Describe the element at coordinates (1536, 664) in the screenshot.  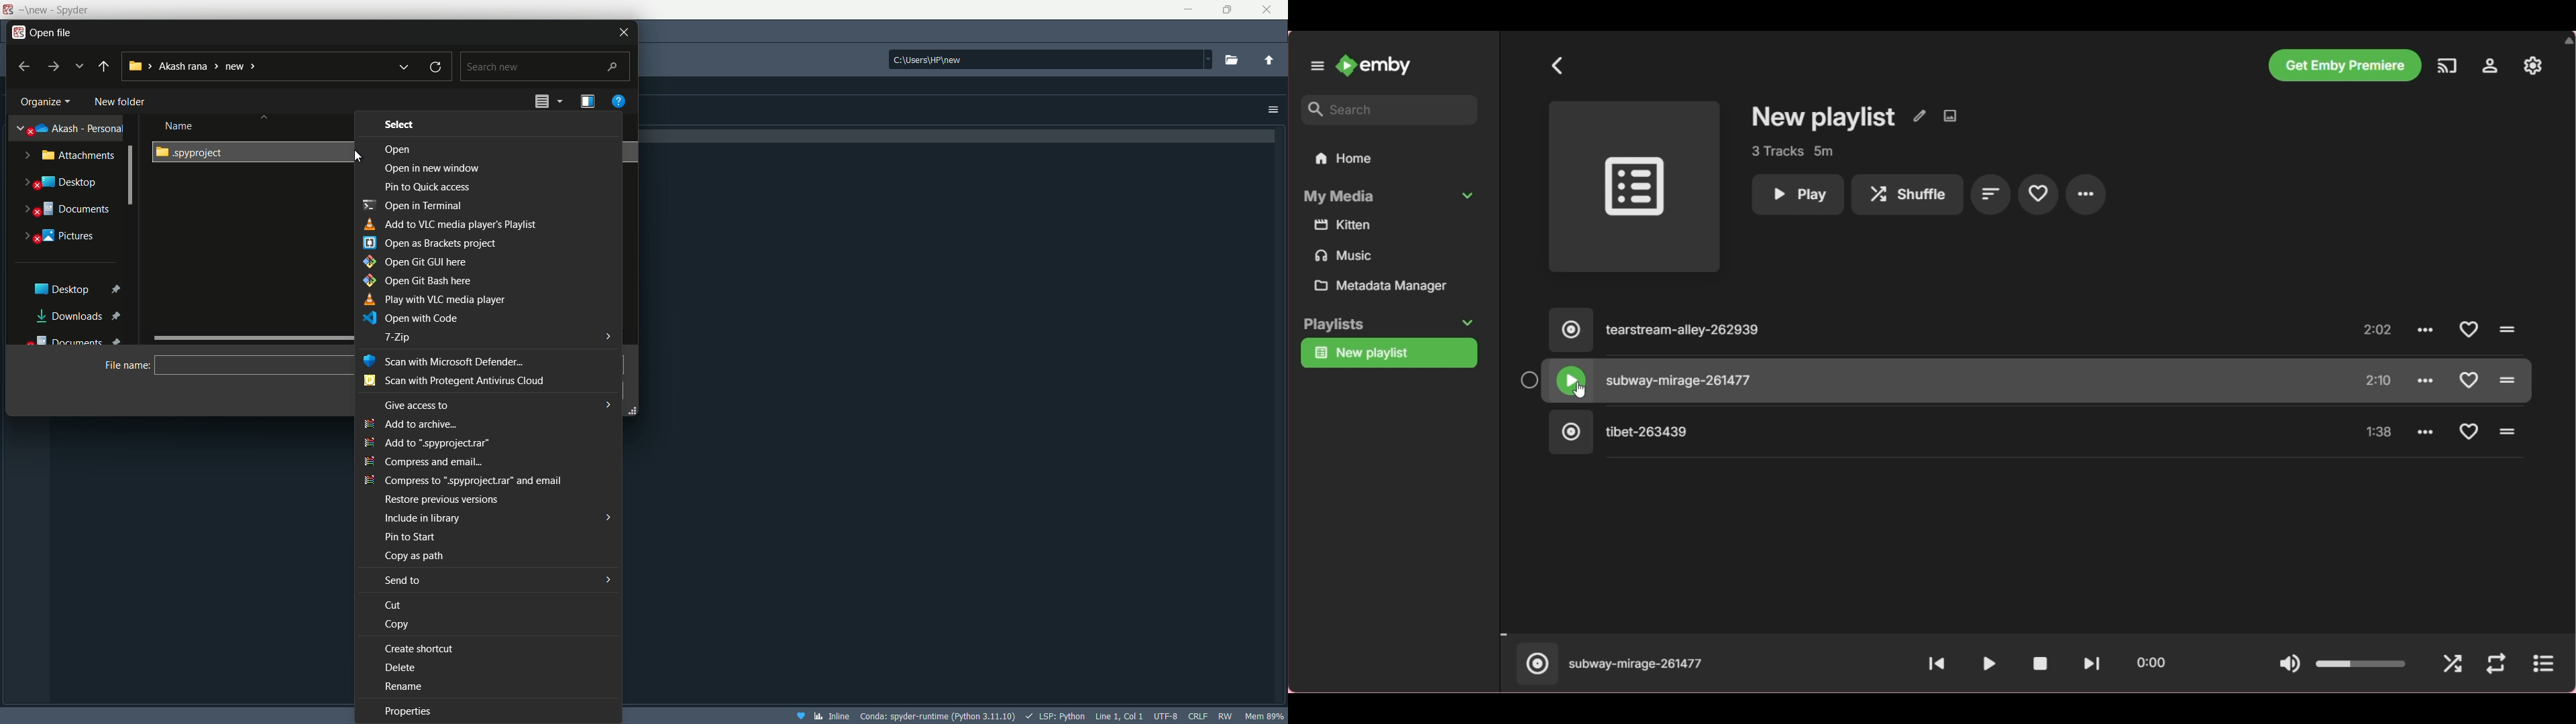
I see `Click to only show current selection of song` at that location.